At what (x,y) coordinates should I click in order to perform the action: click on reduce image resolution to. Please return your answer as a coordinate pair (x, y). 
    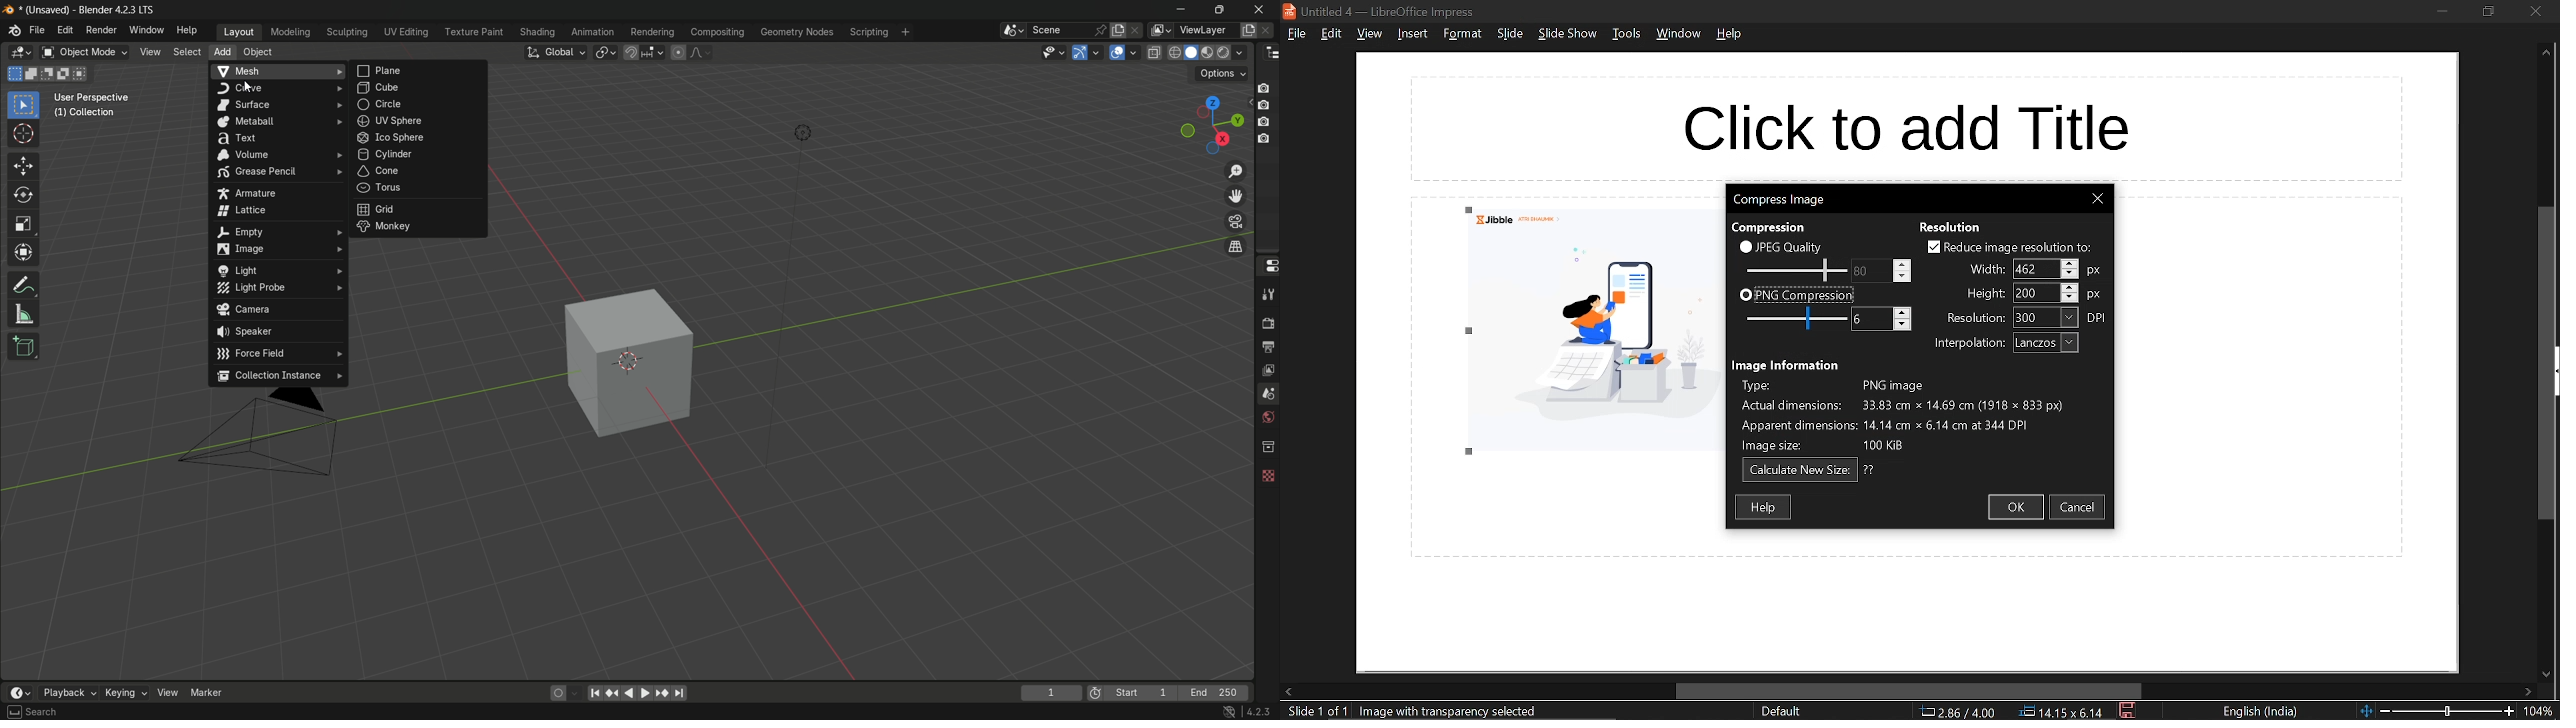
    Looking at the image, I should click on (2010, 247).